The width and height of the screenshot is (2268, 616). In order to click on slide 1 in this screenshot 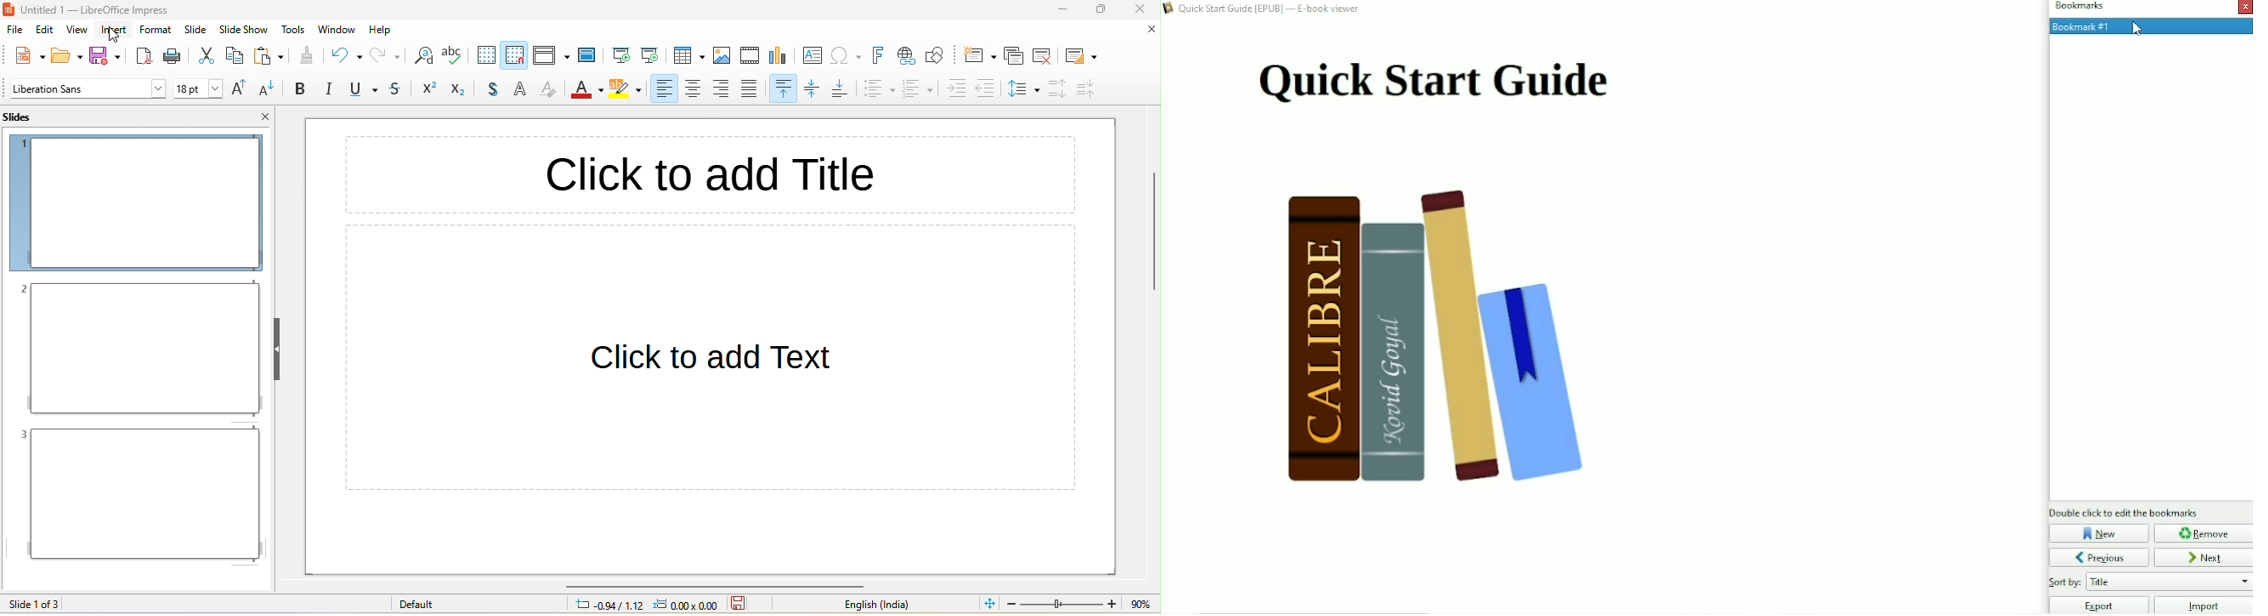, I will do `click(136, 202)`.